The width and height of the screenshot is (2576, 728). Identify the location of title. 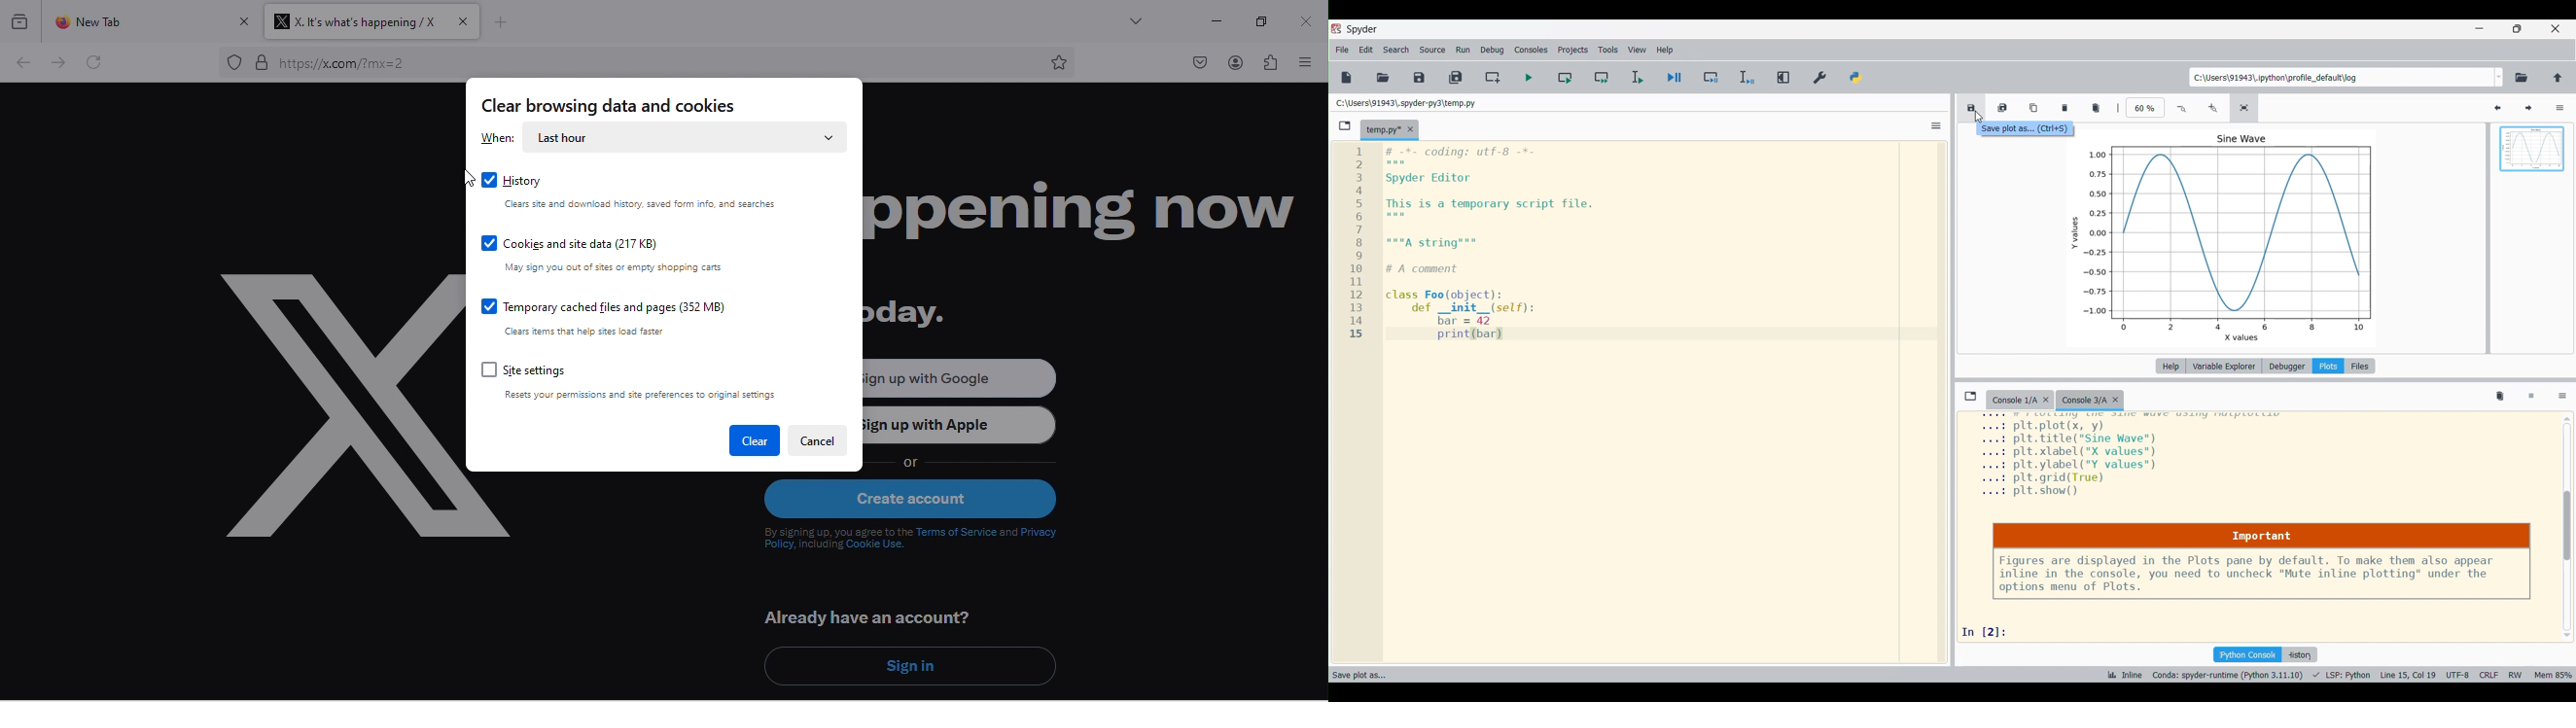
(371, 22).